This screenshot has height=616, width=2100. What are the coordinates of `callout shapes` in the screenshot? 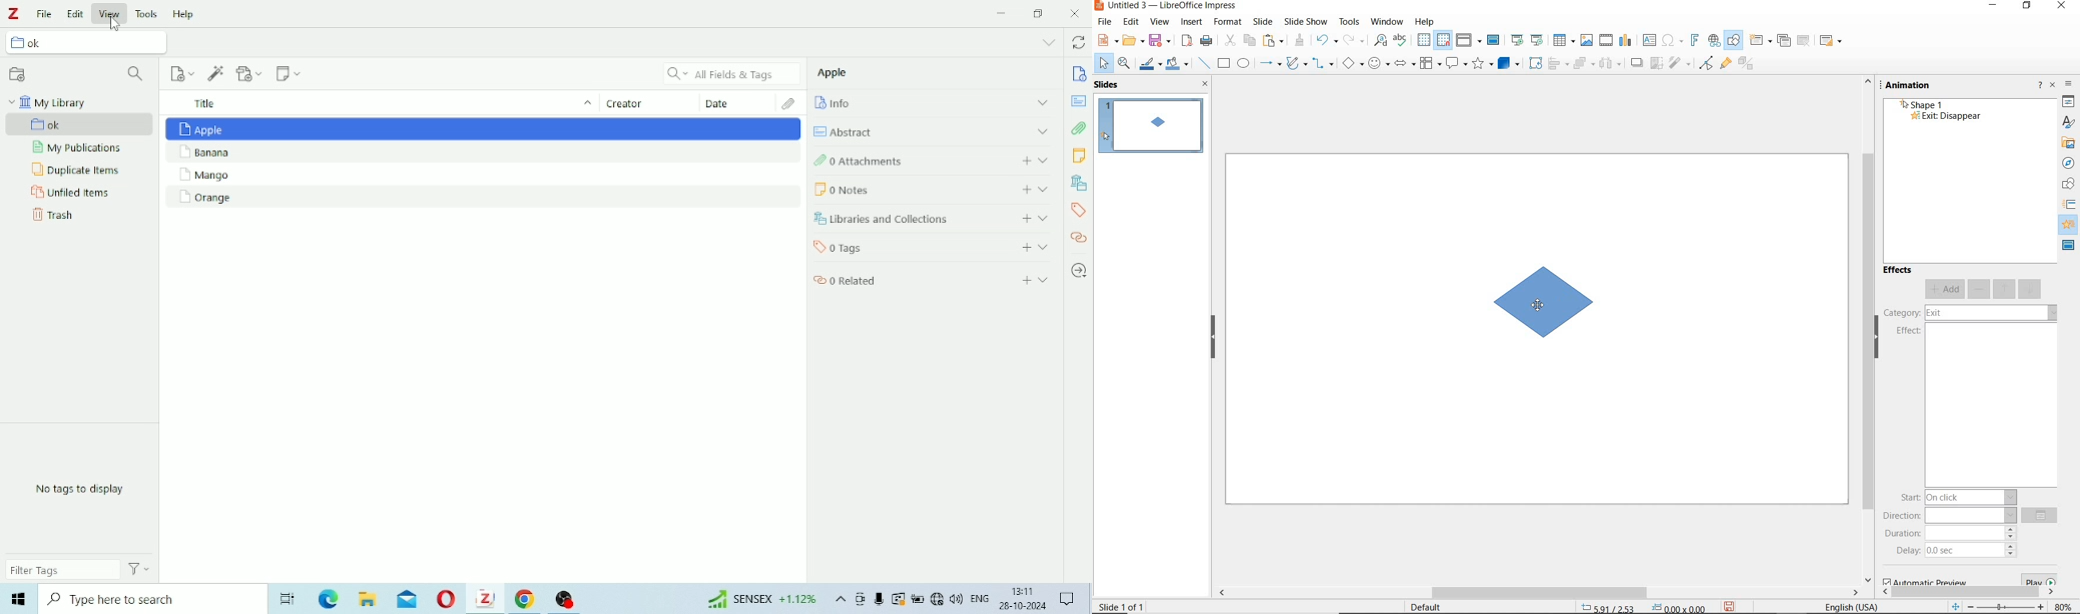 It's located at (1457, 63).